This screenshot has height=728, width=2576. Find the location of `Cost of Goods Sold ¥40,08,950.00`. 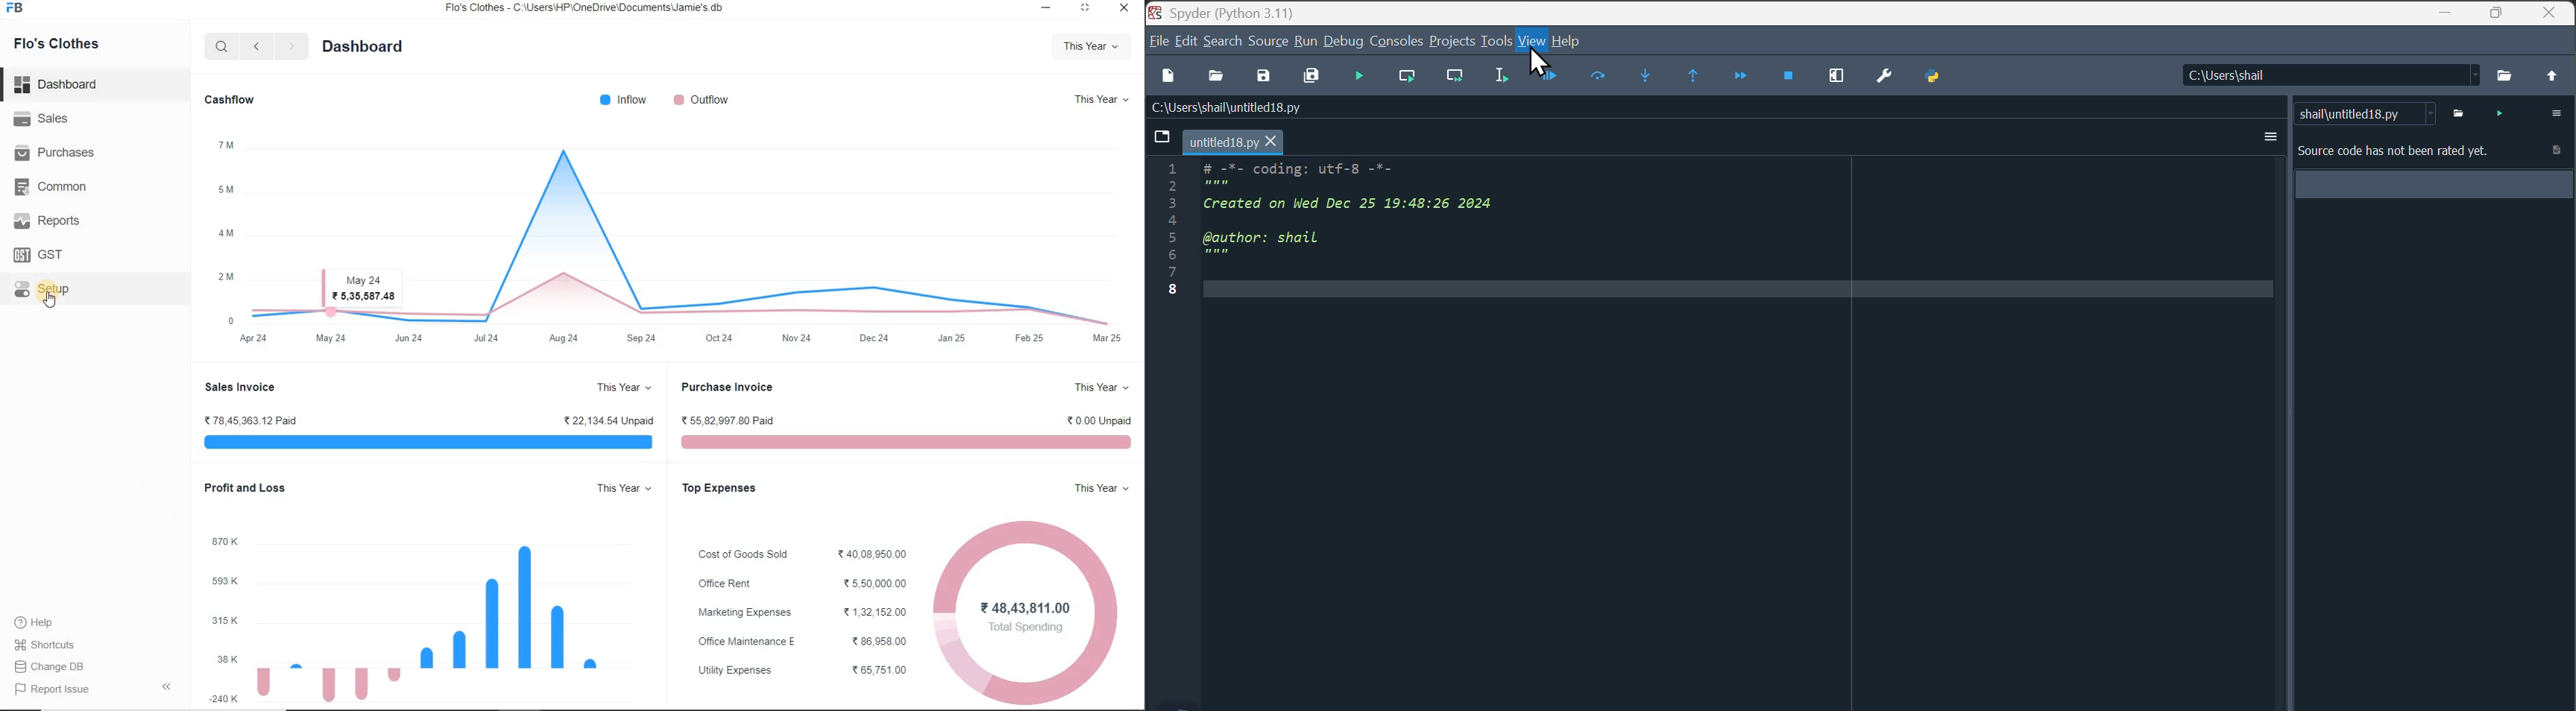

Cost of Goods Sold ¥40,08,950.00 is located at coordinates (801, 554).